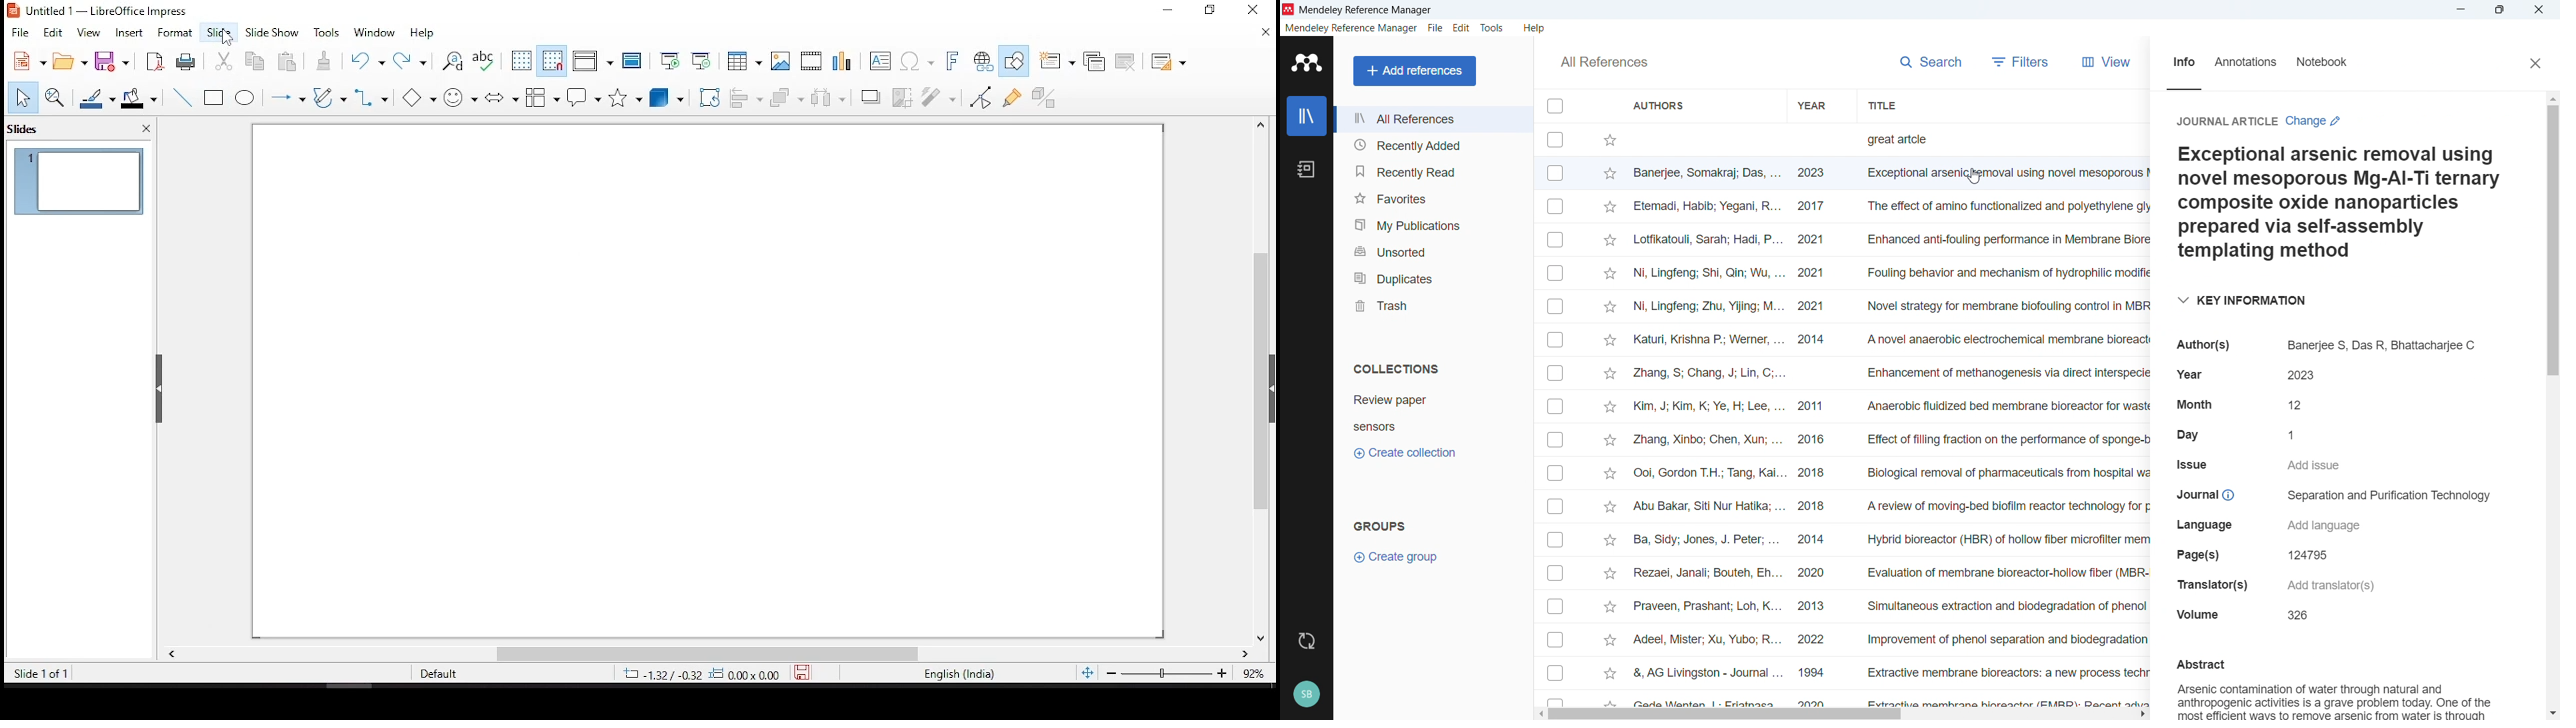 This screenshot has height=728, width=2576. What do you see at coordinates (2191, 374) in the screenshot?
I see `year` at bounding box center [2191, 374].